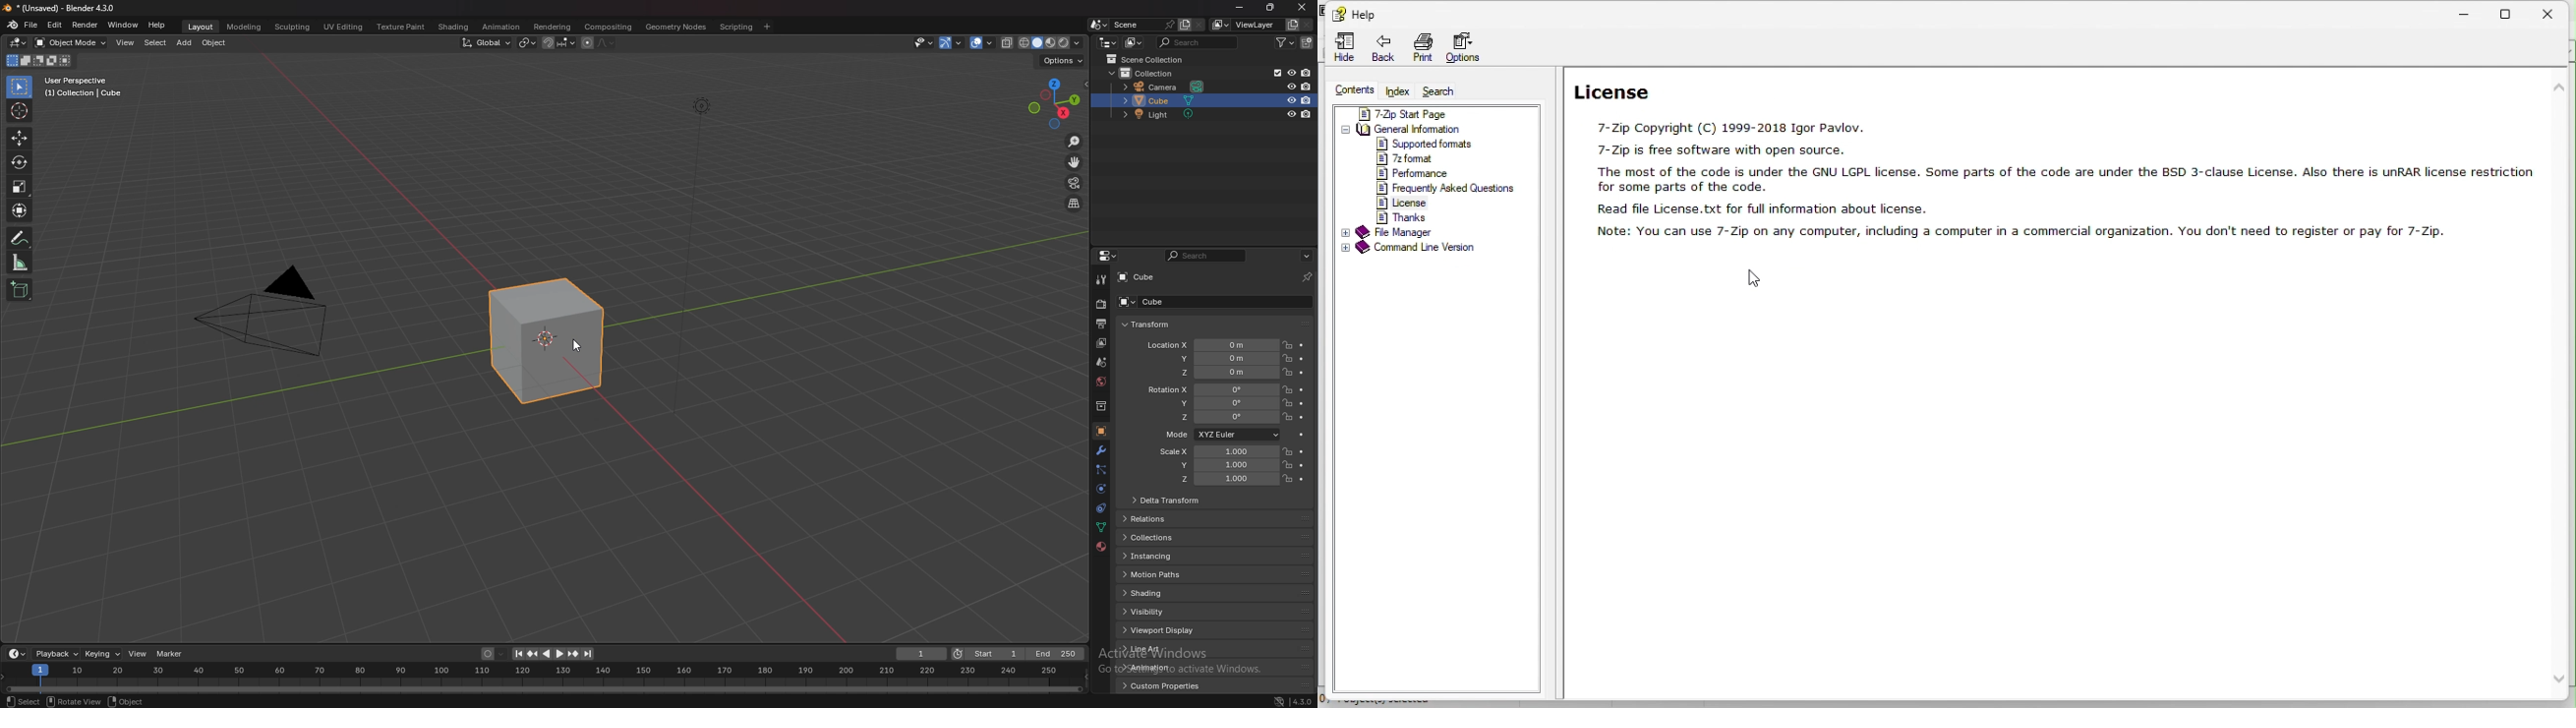  What do you see at coordinates (1288, 479) in the screenshot?
I see `lock location` at bounding box center [1288, 479].